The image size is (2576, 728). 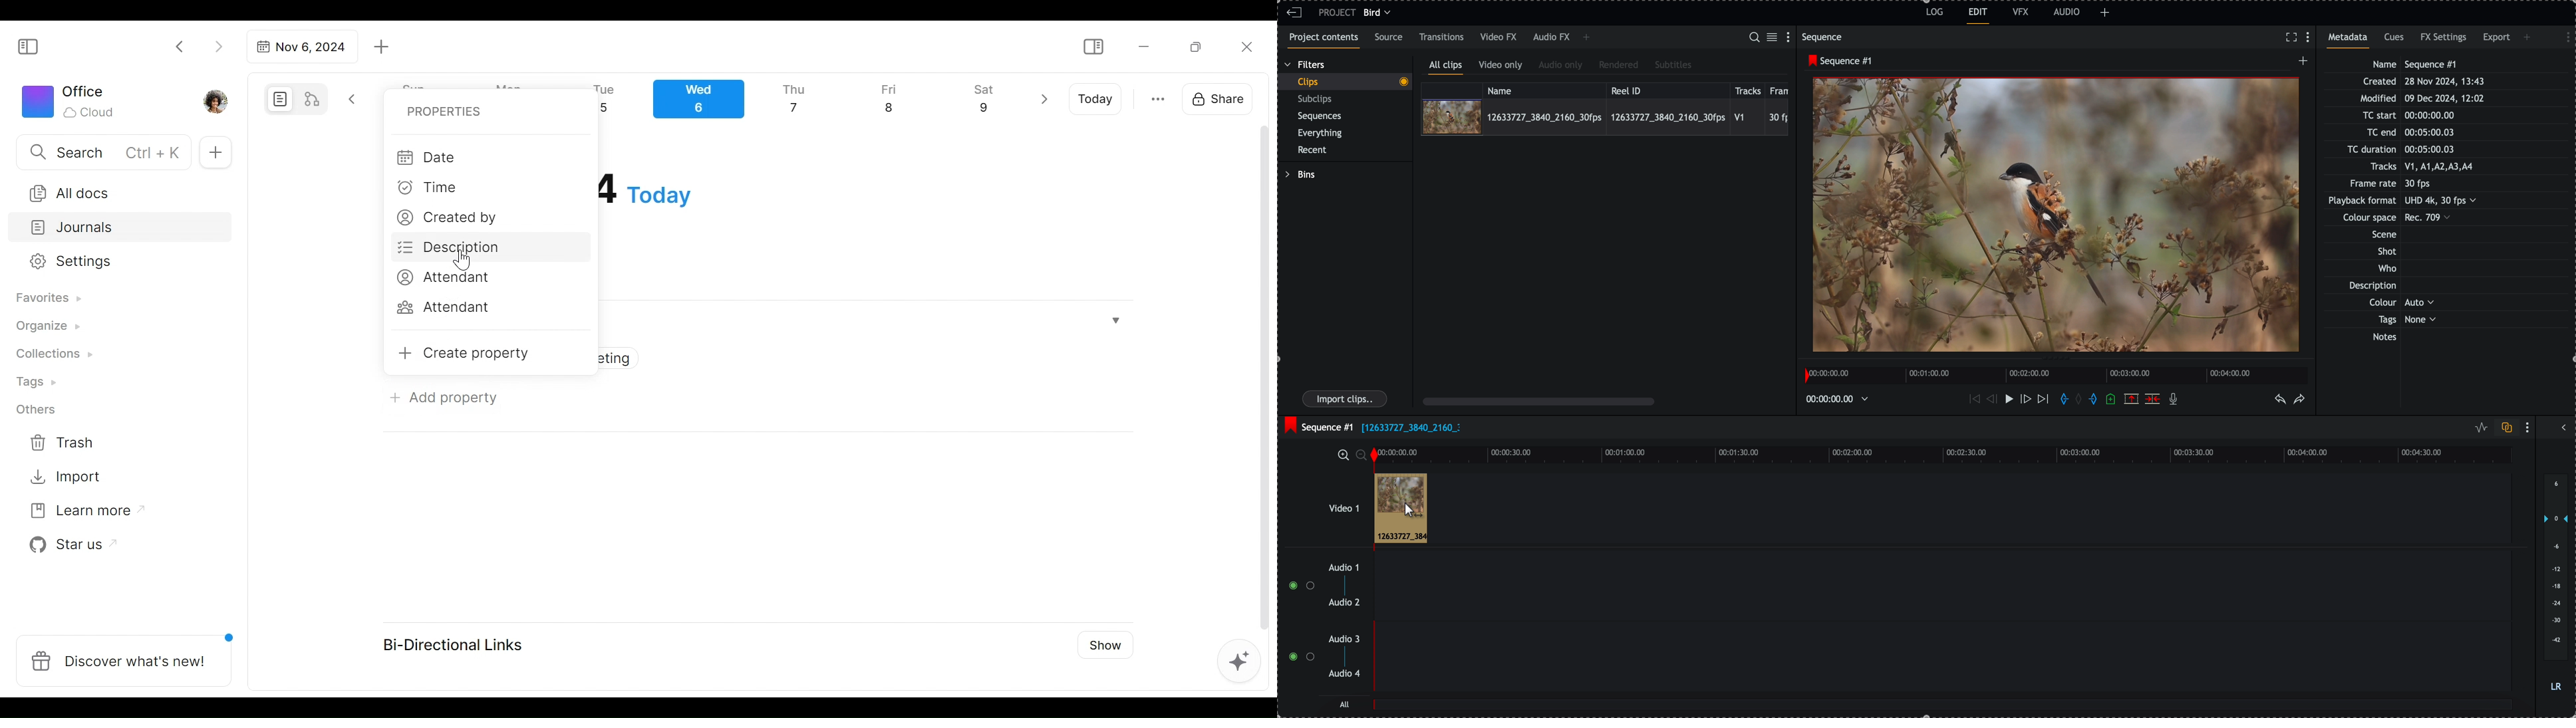 What do you see at coordinates (1306, 65) in the screenshot?
I see `filters` at bounding box center [1306, 65].